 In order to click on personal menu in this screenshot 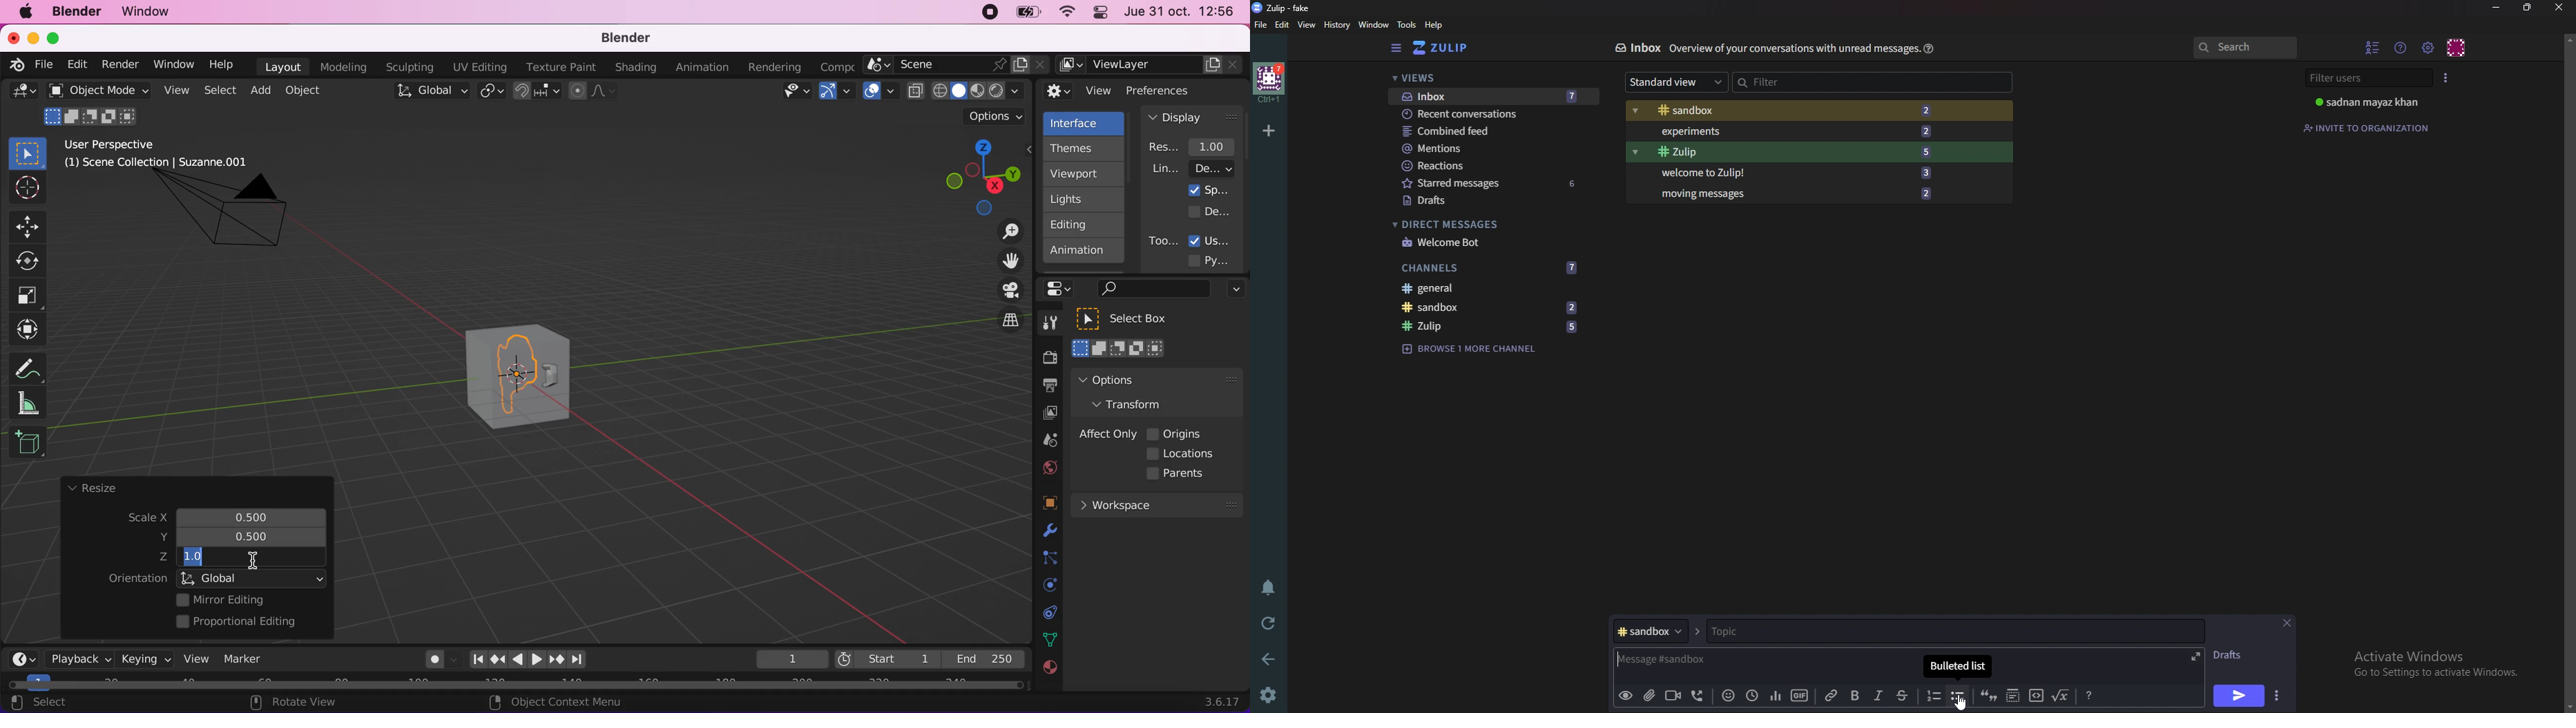, I will do `click(2457, 48)`.